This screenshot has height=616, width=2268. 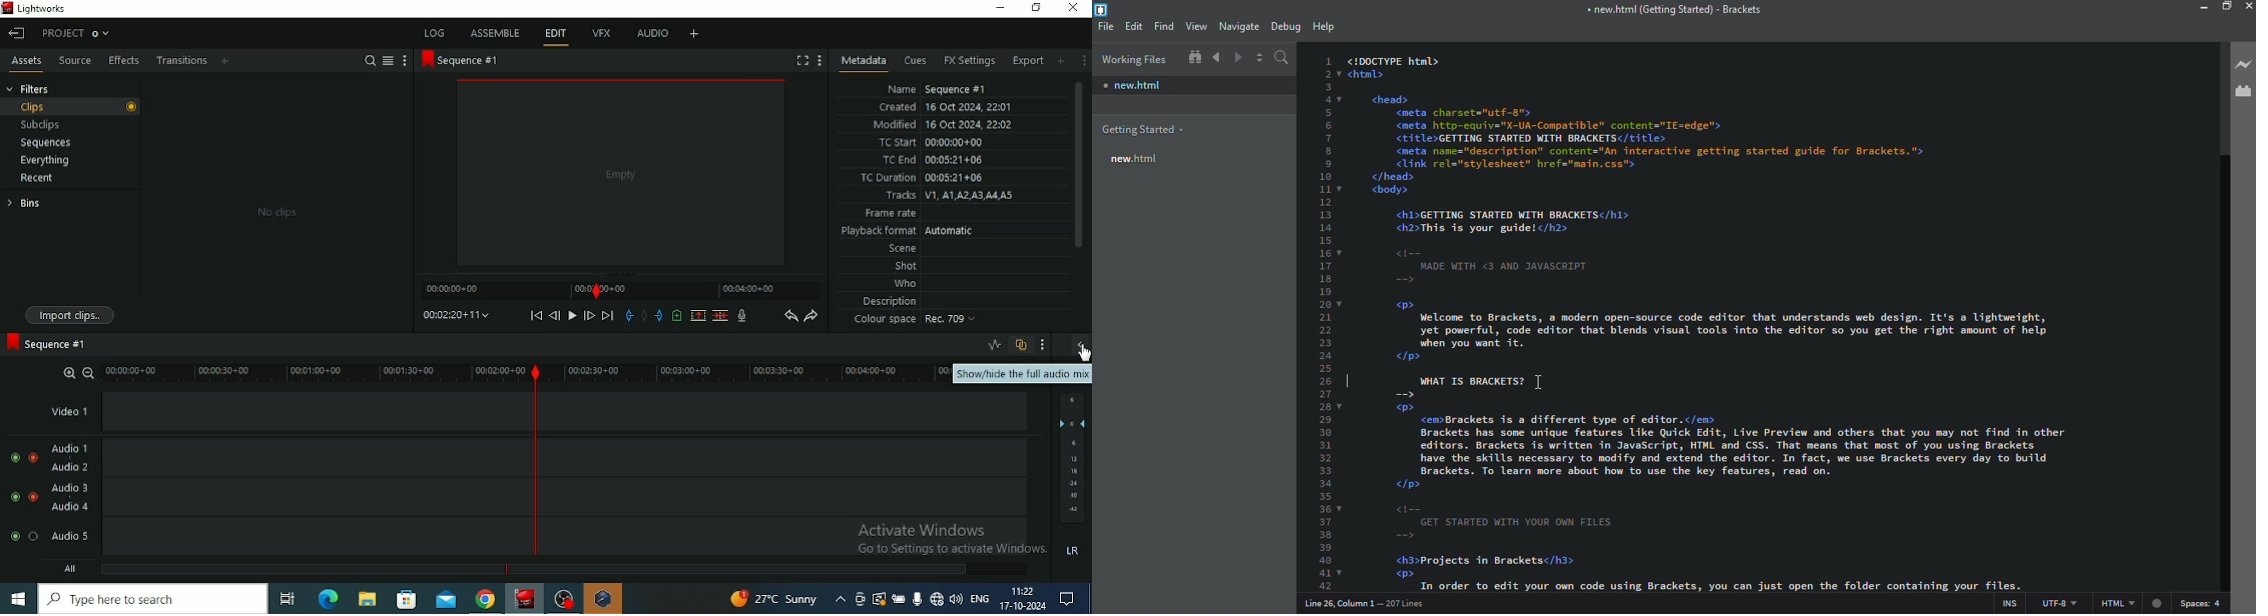 I want to click on Language, so click(x=981, y=597).